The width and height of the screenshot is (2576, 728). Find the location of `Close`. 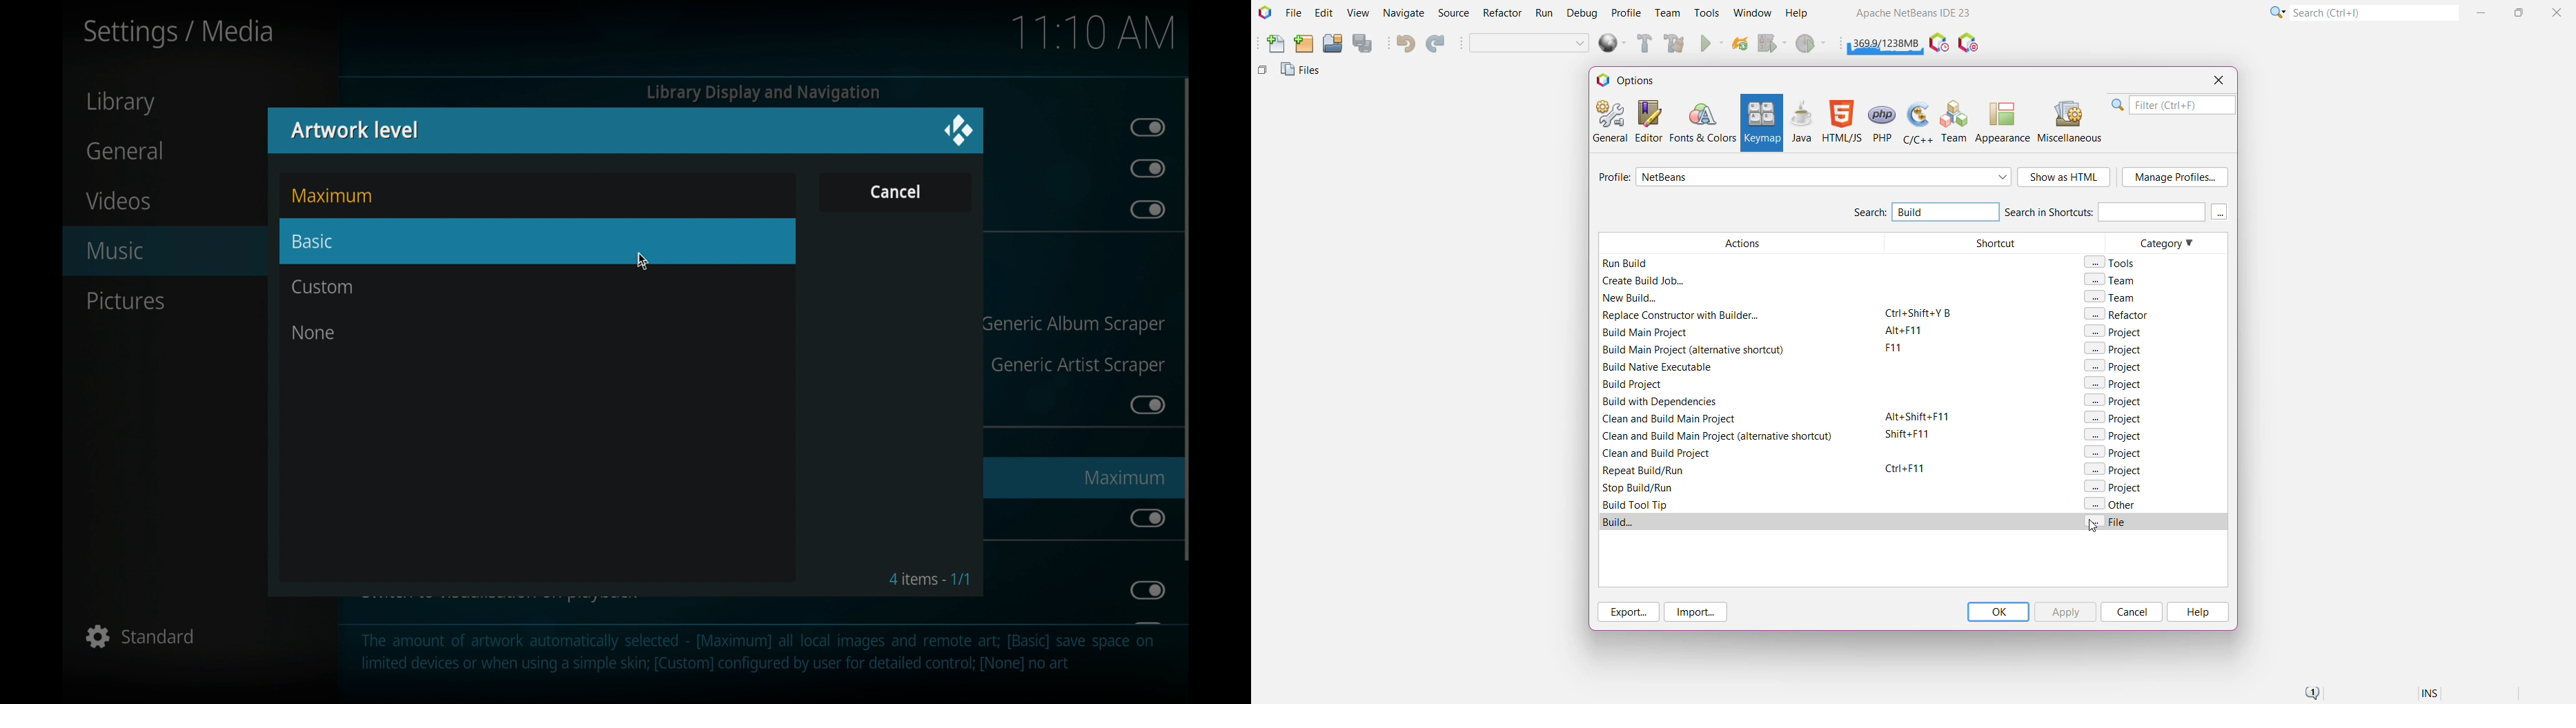

Close is located at coordinates (2559, 12).